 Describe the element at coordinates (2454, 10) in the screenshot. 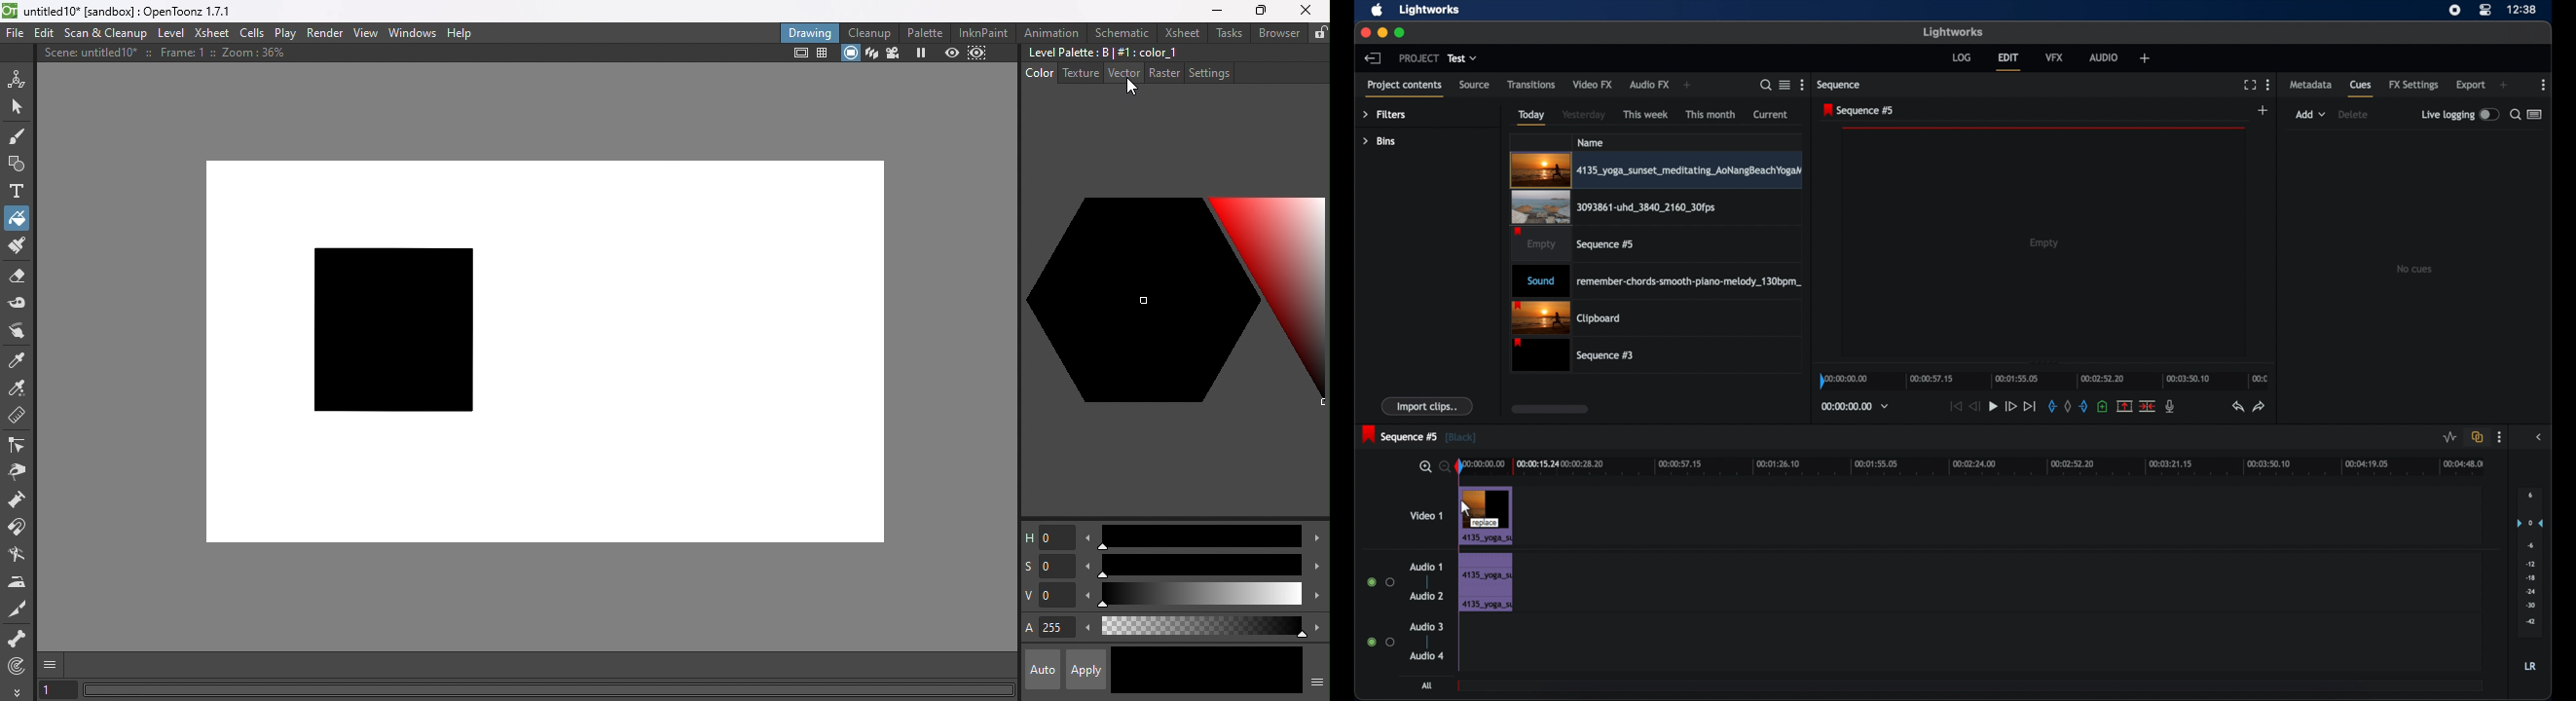

I see `screen recorder icon` at that location.